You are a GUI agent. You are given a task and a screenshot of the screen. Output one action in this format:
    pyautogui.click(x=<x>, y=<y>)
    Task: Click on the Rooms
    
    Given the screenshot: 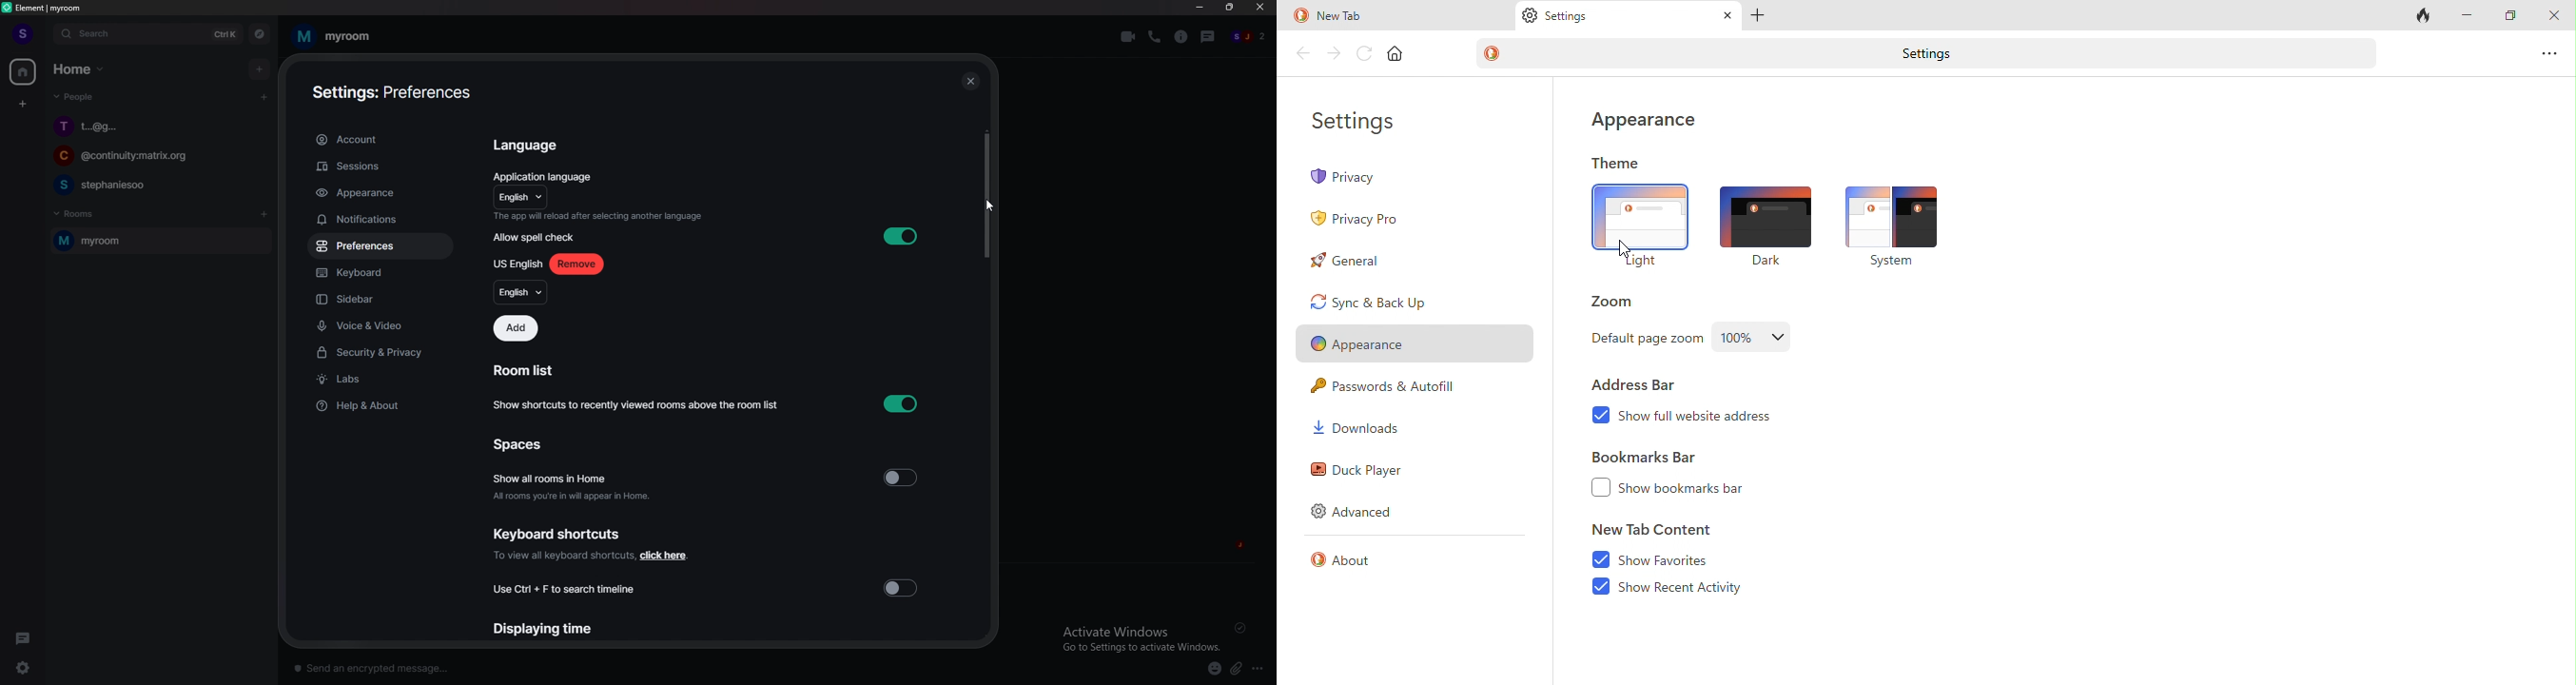 What is the action you would take?
    pyautogui.click(x=77, y=212)
    